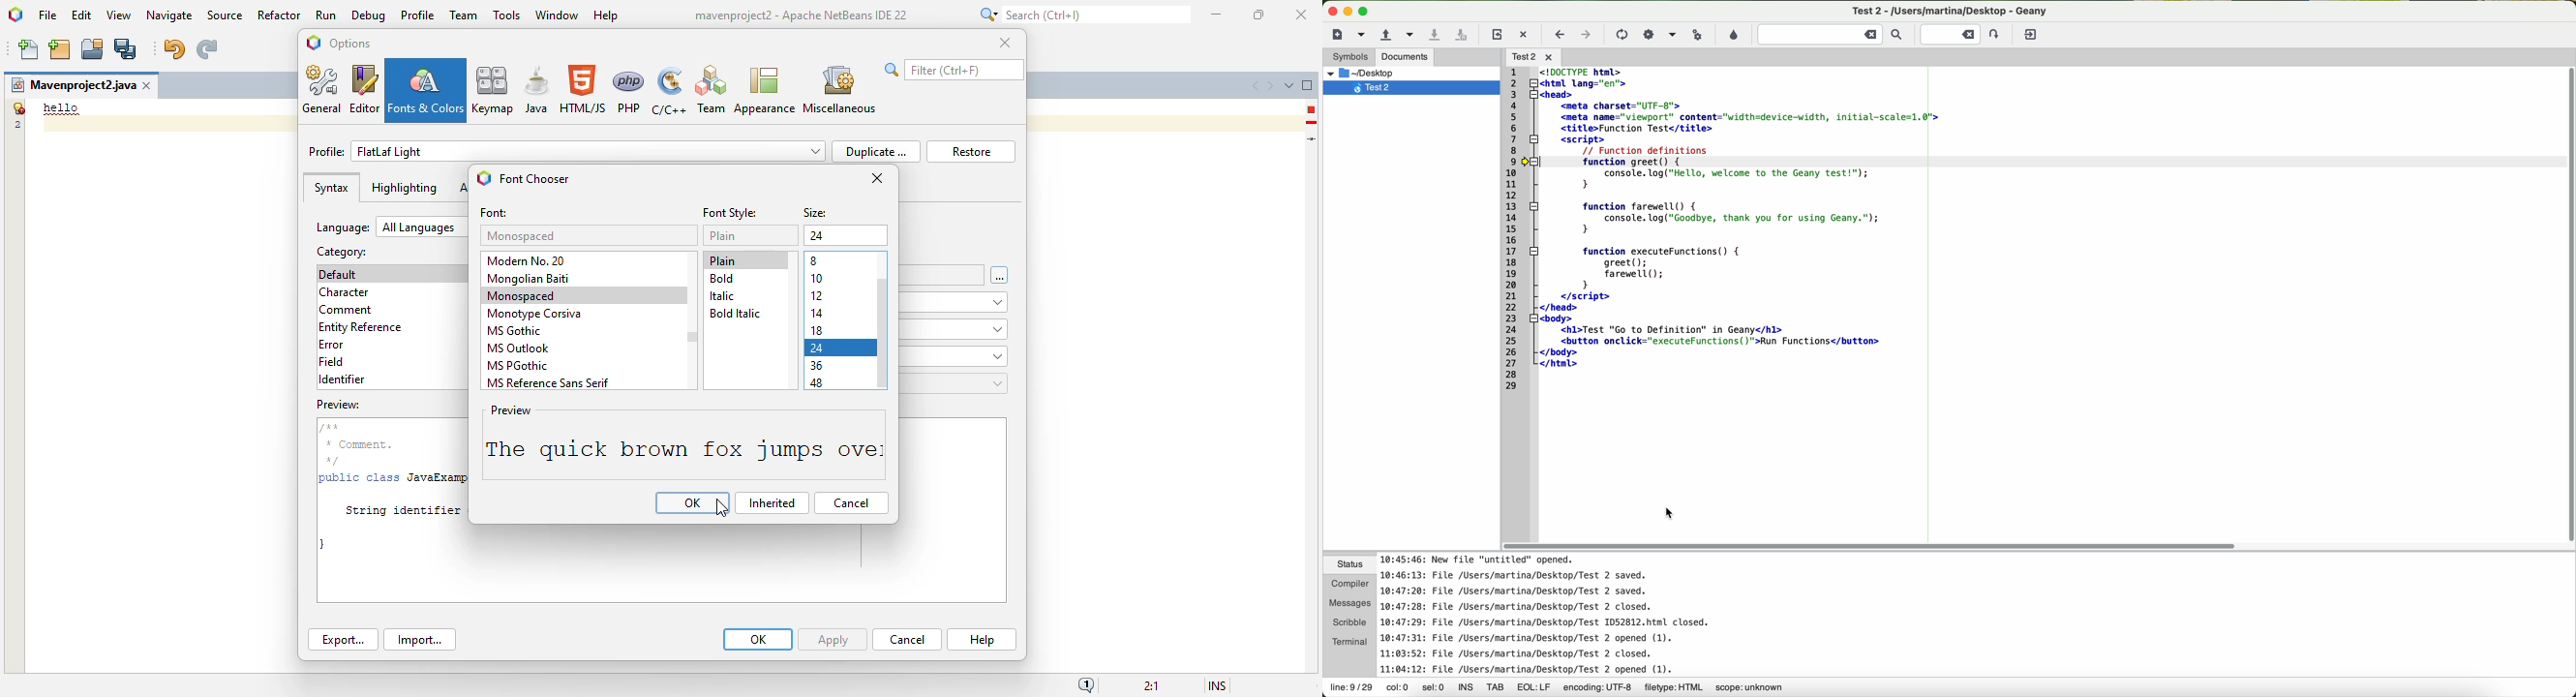 The height and width of the screenshot is (700, 2576). What do you see at coordinates (1714, 282) in the screenshot?
I see `code block` at bounding box center [1714, 282].